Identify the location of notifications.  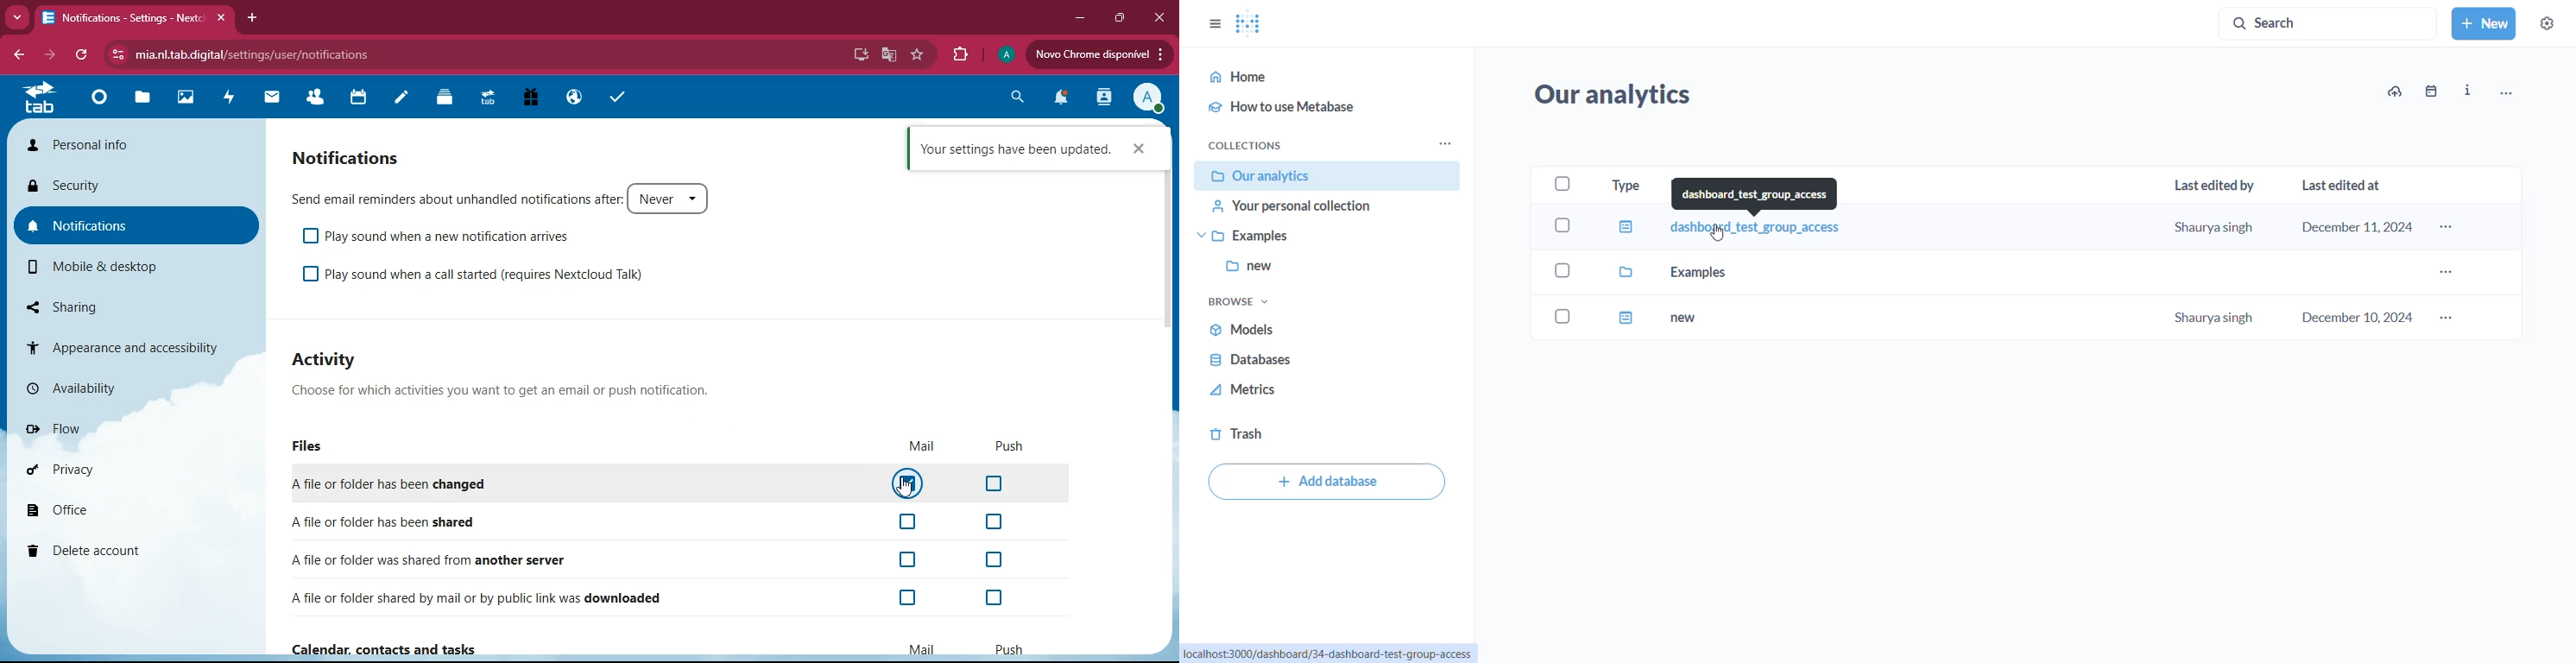
(370, 158).